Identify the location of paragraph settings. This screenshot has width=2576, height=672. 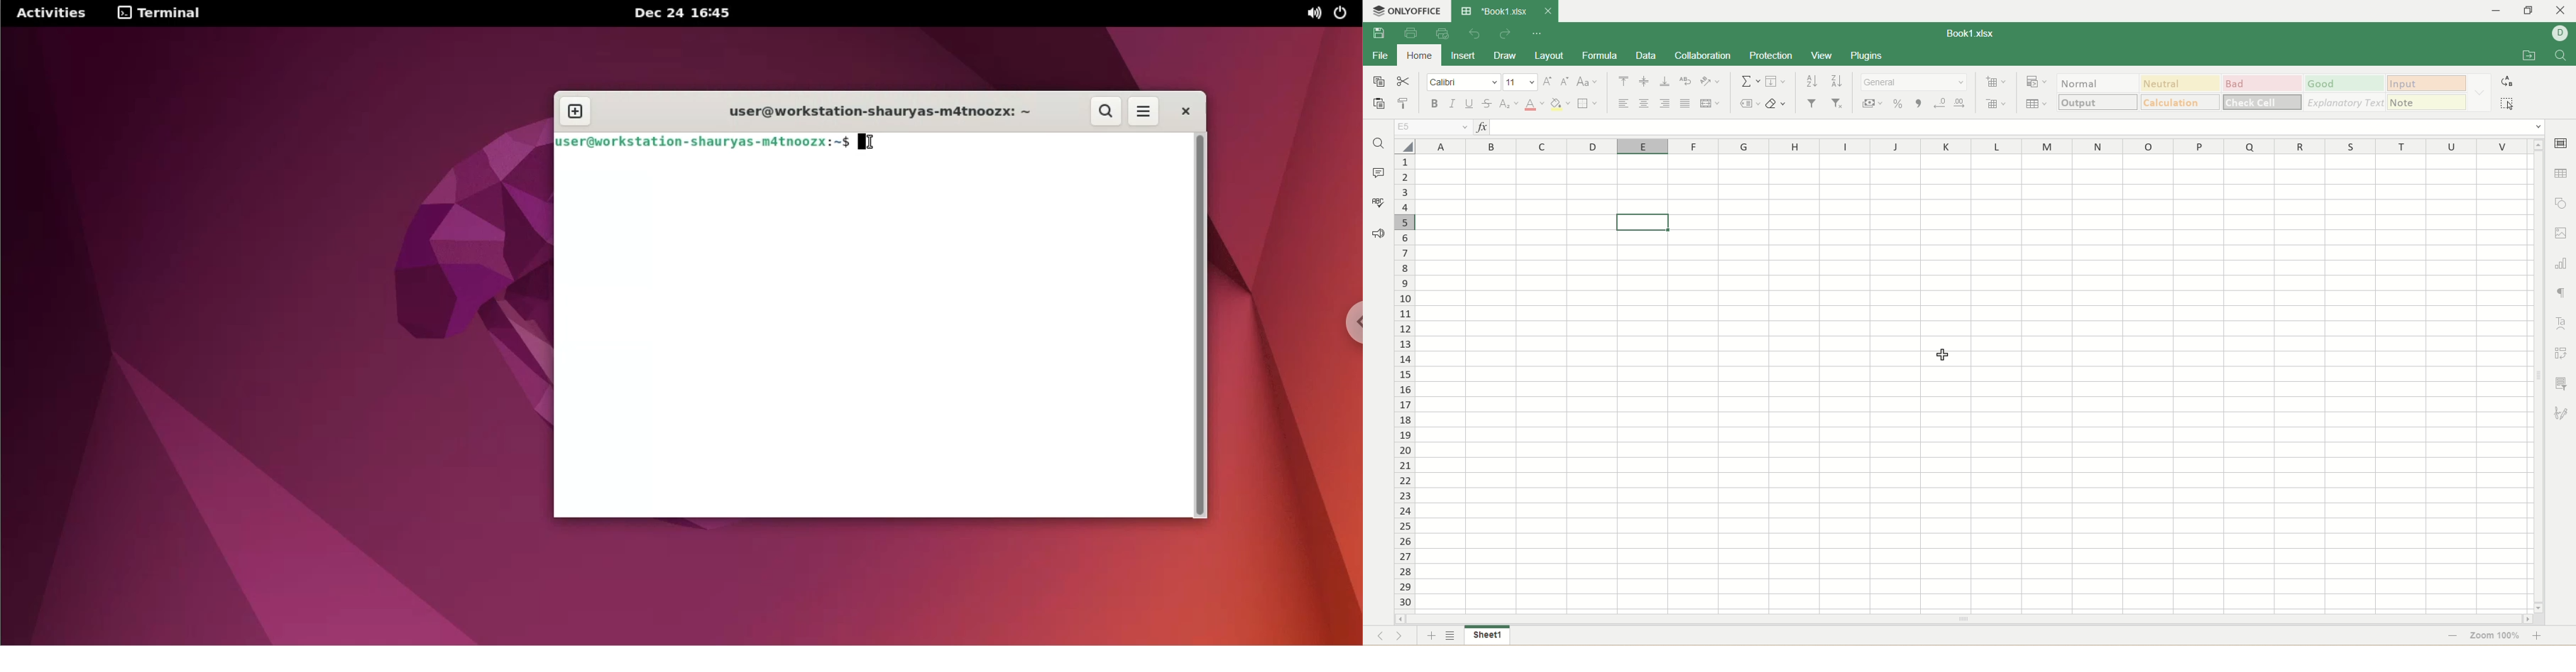
(2563, 295).